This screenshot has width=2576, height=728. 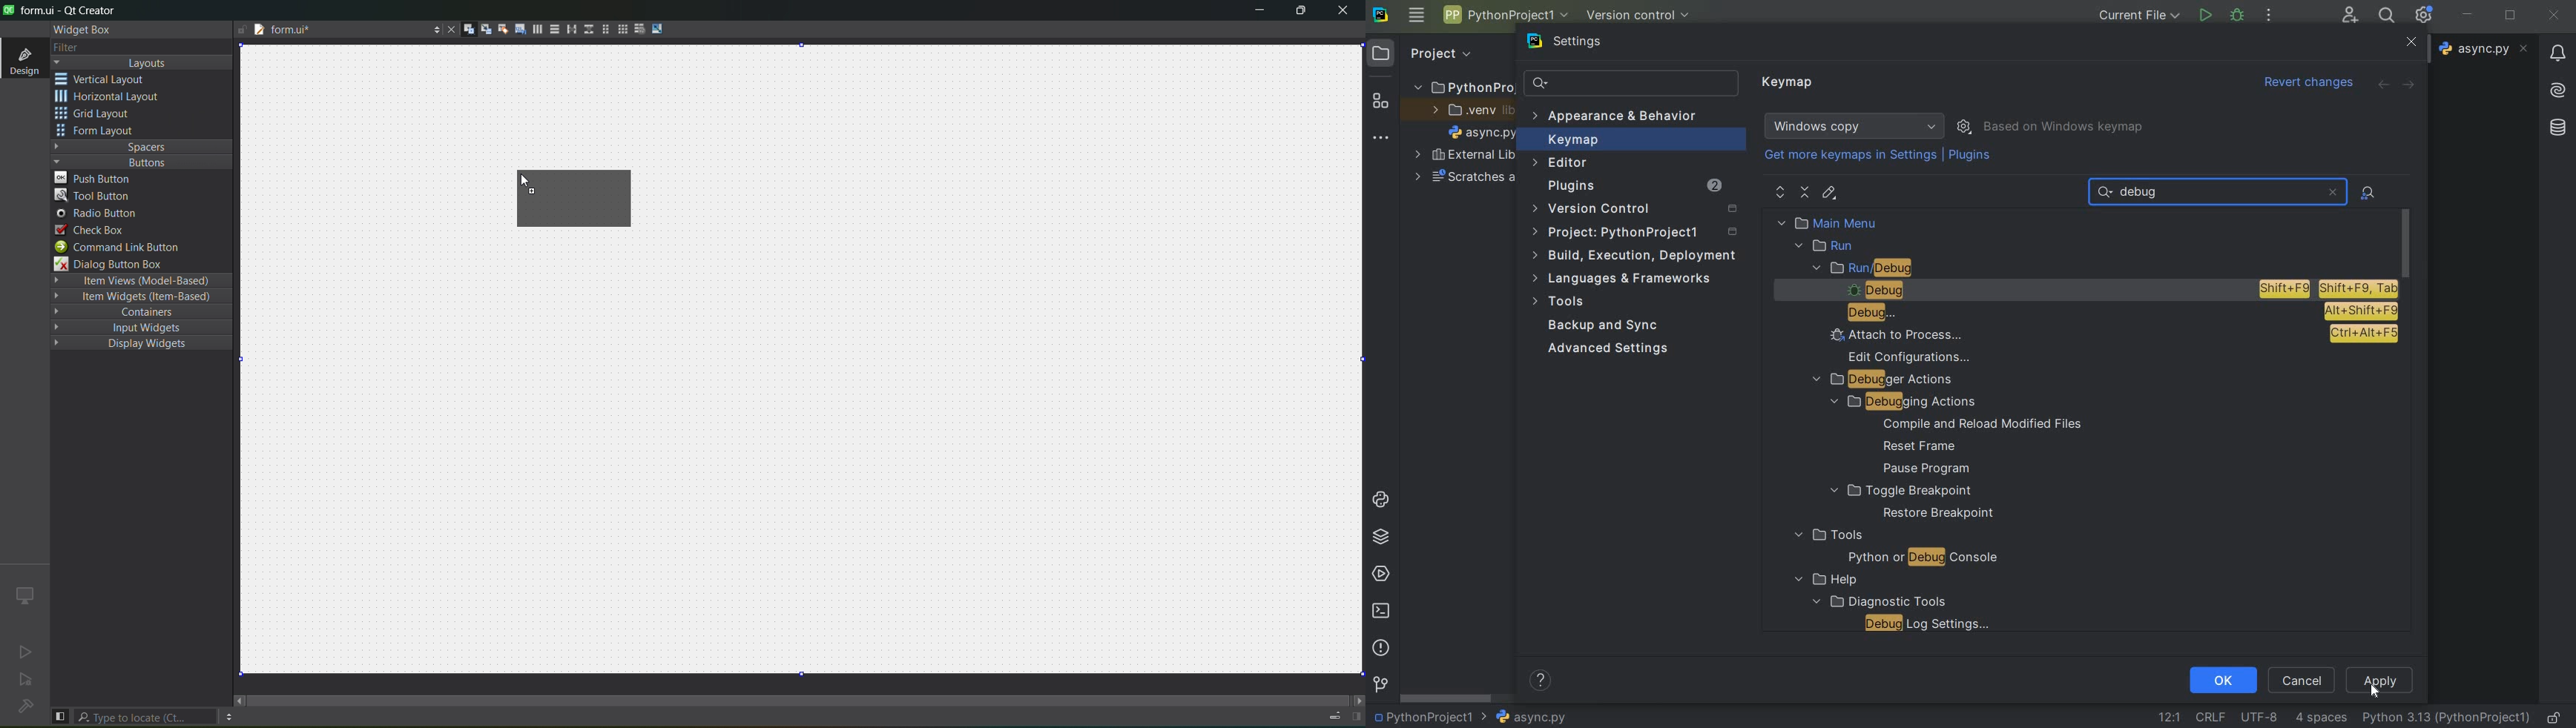 I want to click on close tab, so click(x=447, y=29).